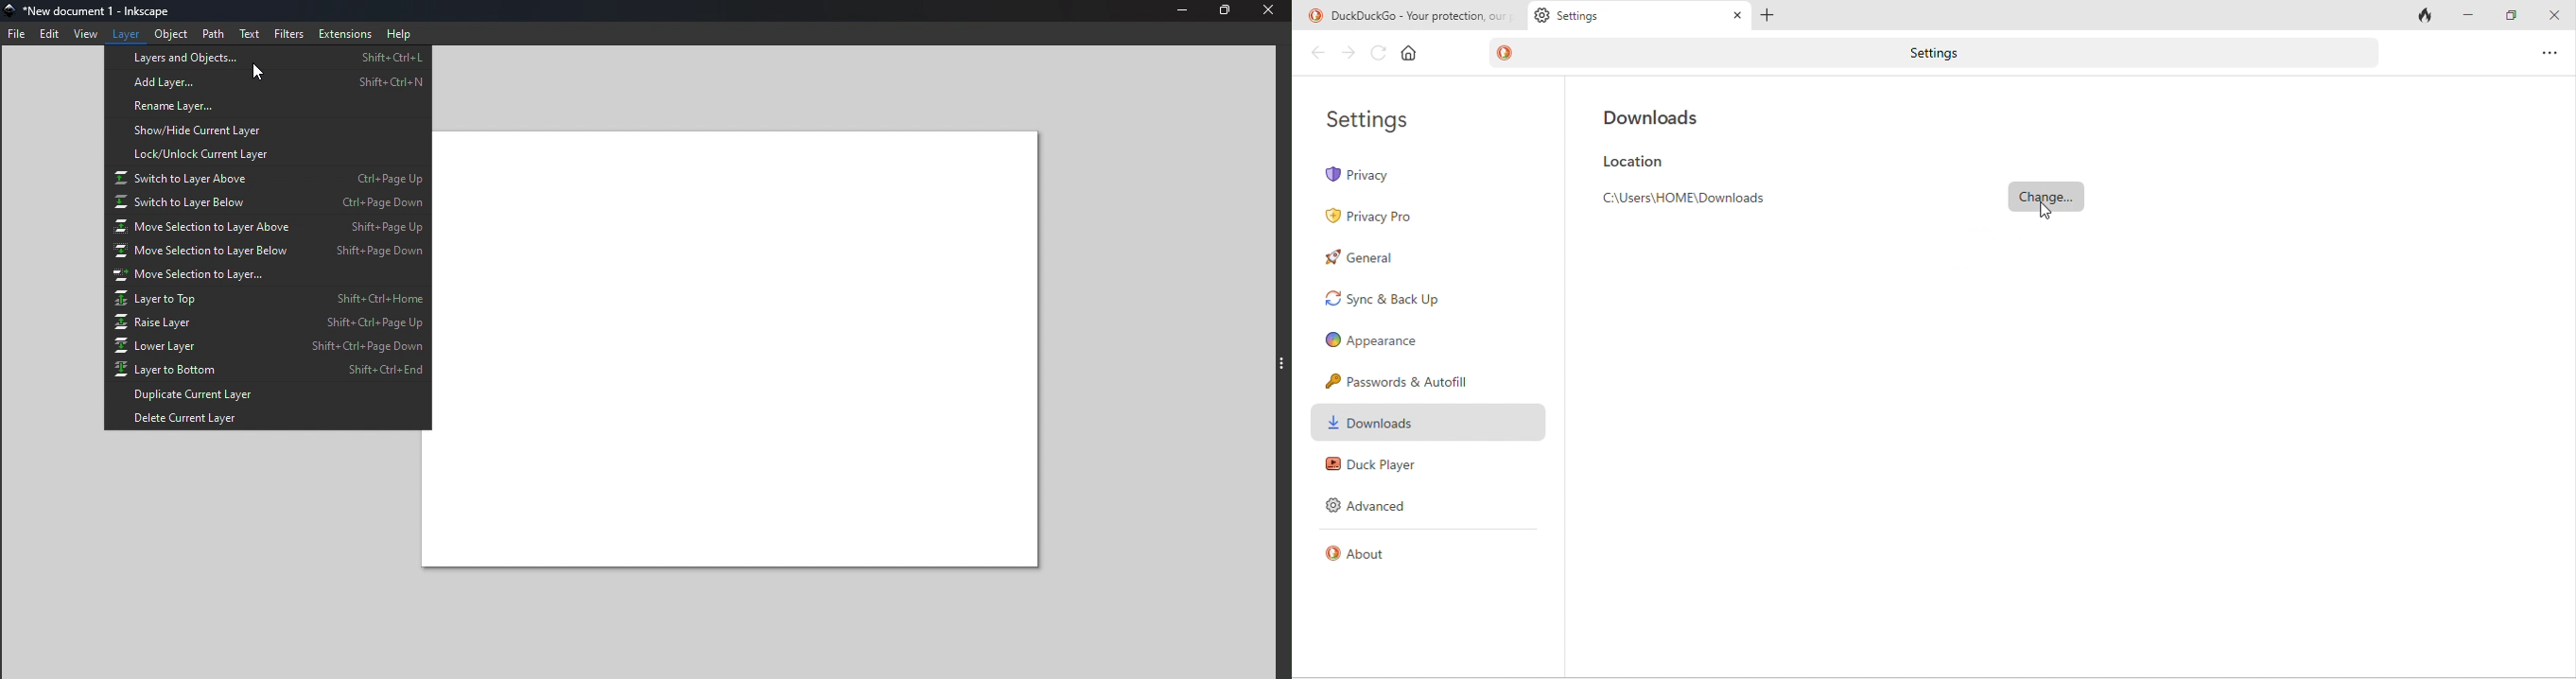 The width and height of the screenshot is (2576, 700). Describe the element at coordinates (1391, 302) in the screenshot. I see `sync and back up` at that location.